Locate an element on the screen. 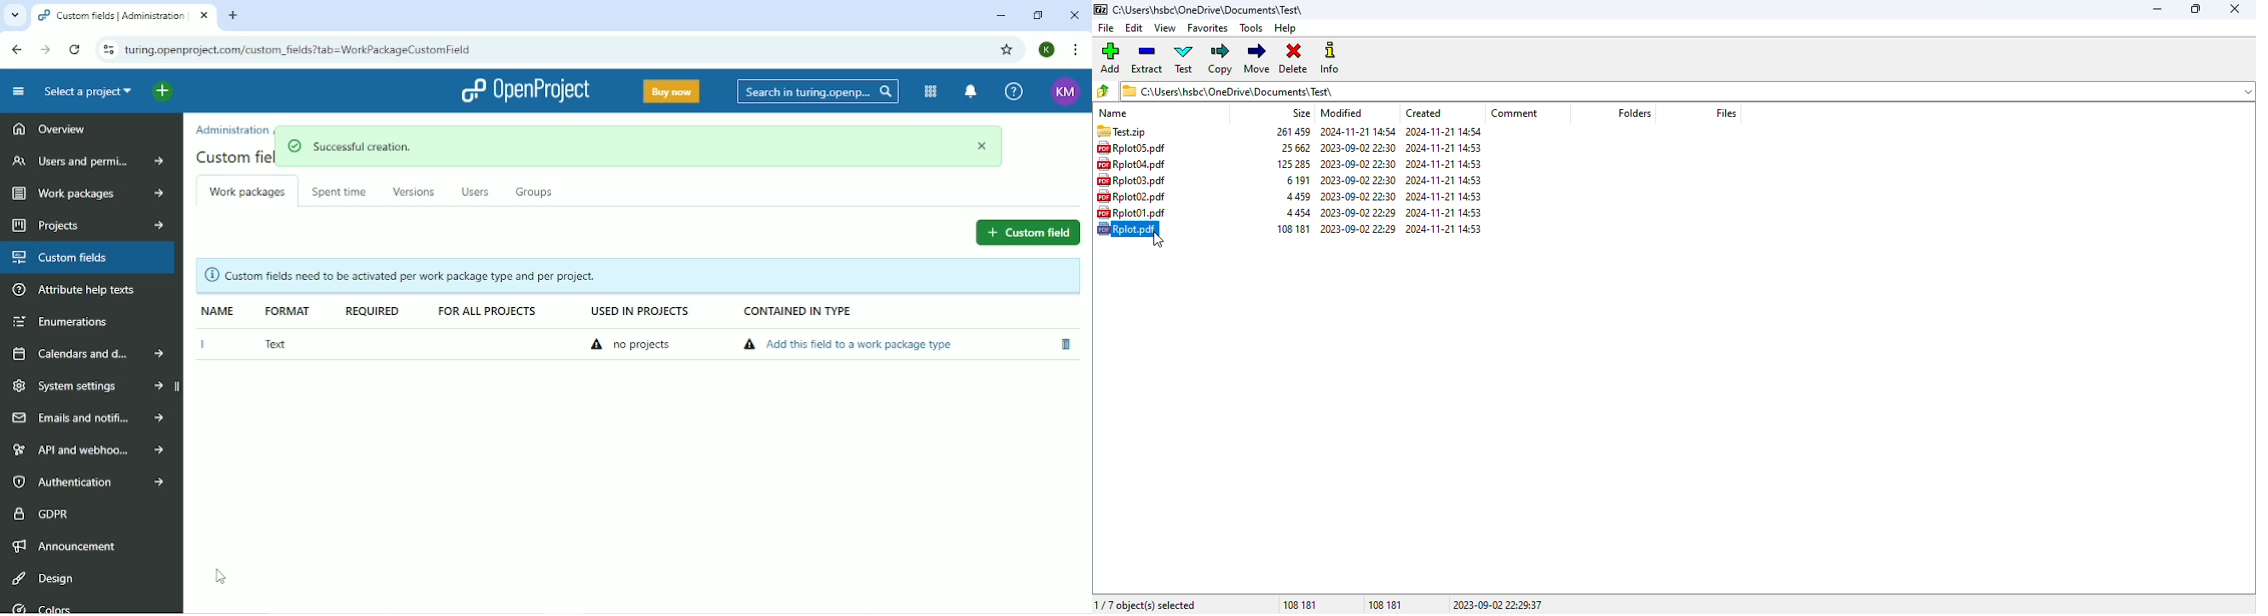  Spent time is located at coordinates (342, 193).